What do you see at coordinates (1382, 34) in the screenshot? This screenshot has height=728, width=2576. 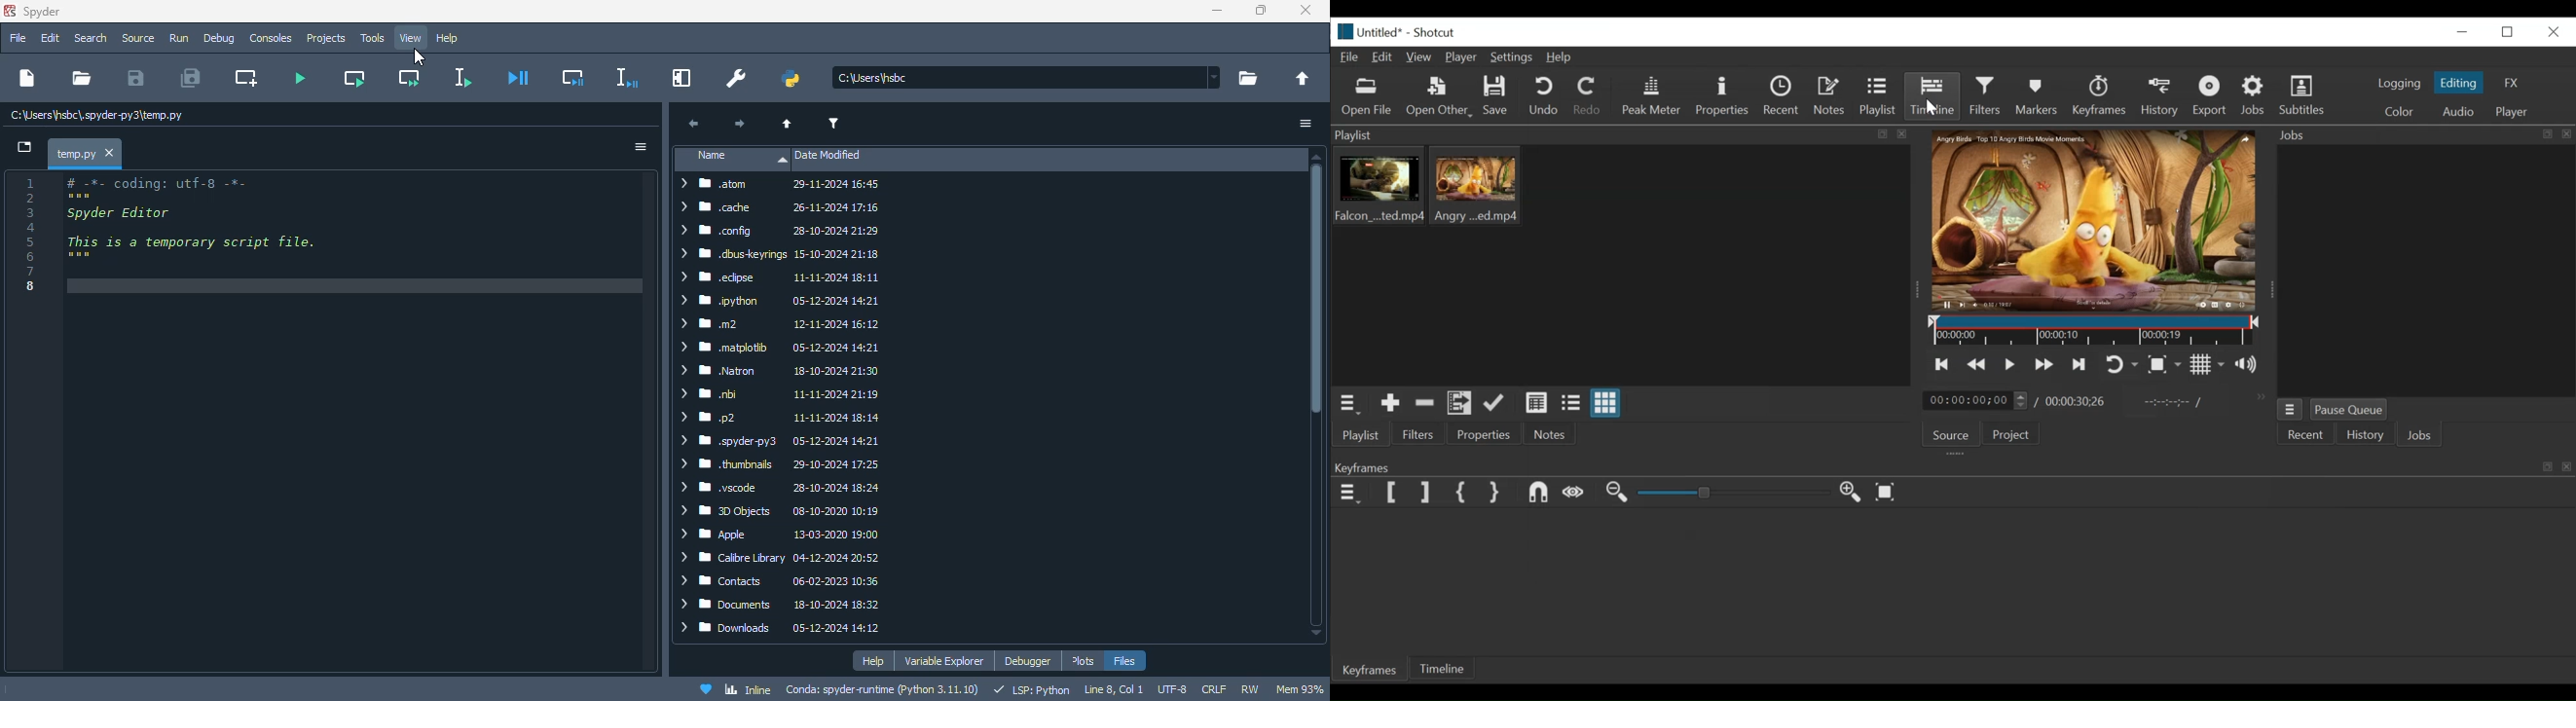 I see `File name` at bounding box center [1382, 34].